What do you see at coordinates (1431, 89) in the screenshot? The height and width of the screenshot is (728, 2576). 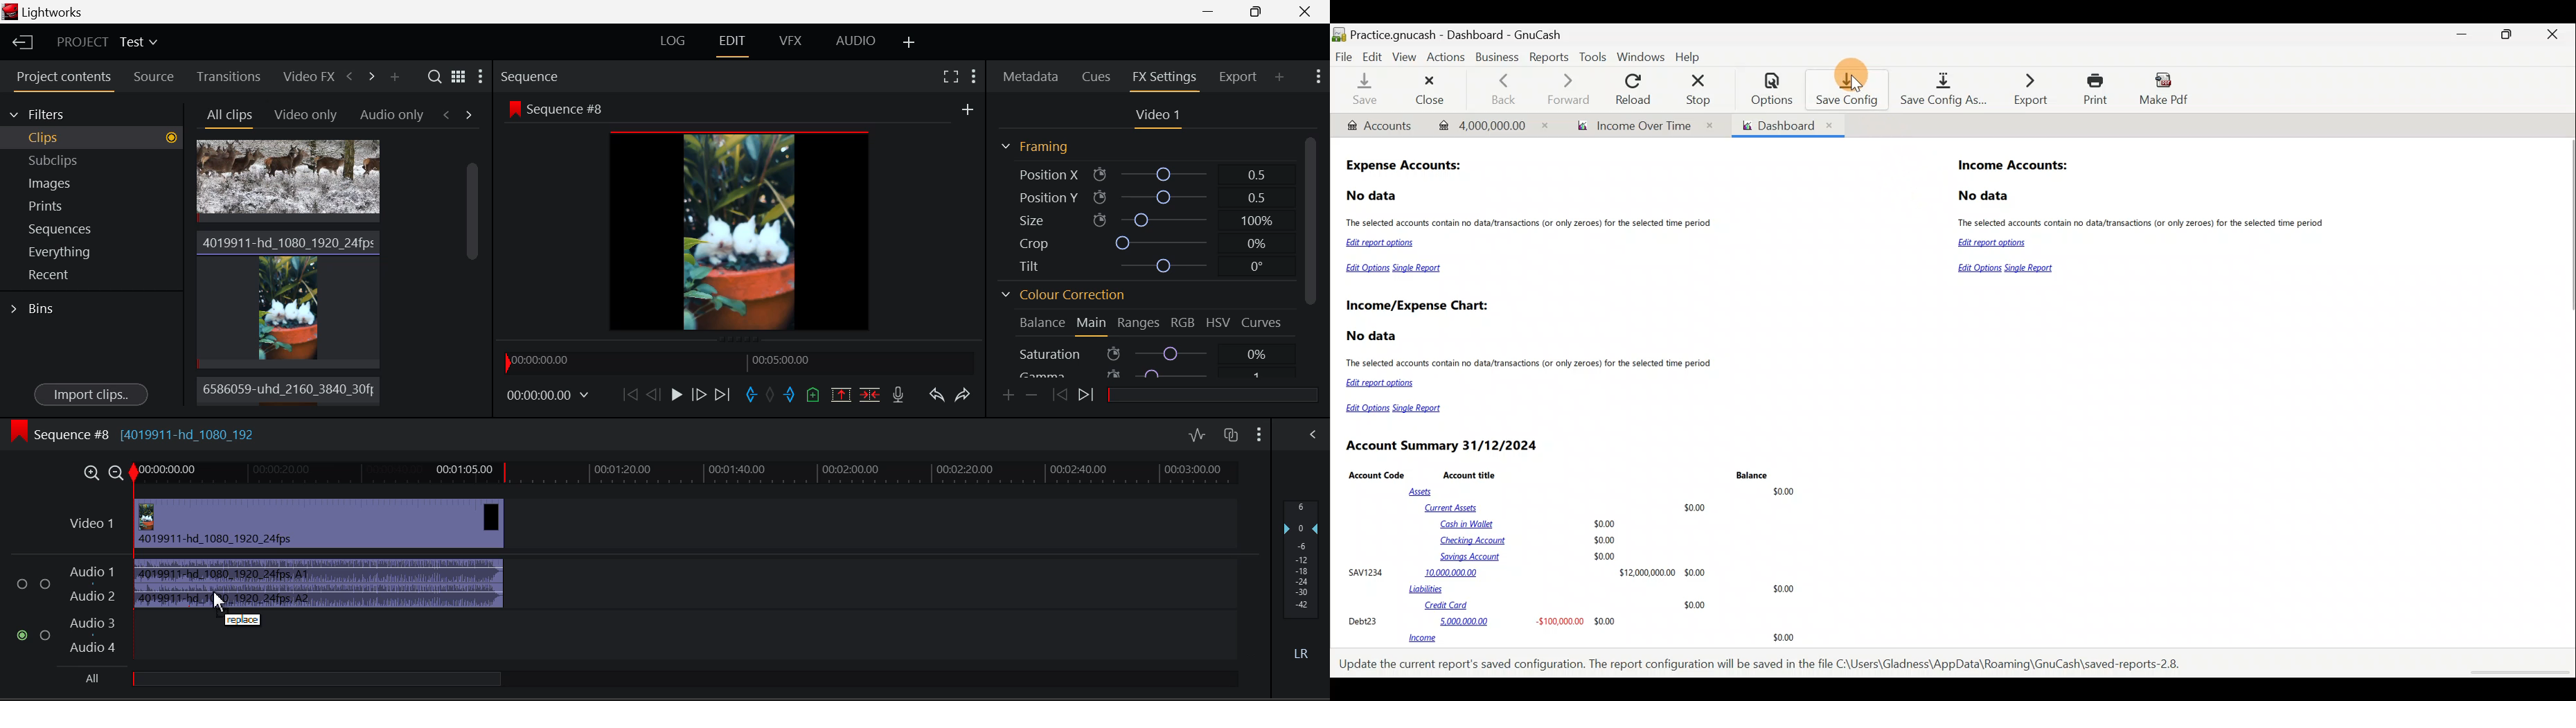 I see `Close` at bounding box center [1431, 89].